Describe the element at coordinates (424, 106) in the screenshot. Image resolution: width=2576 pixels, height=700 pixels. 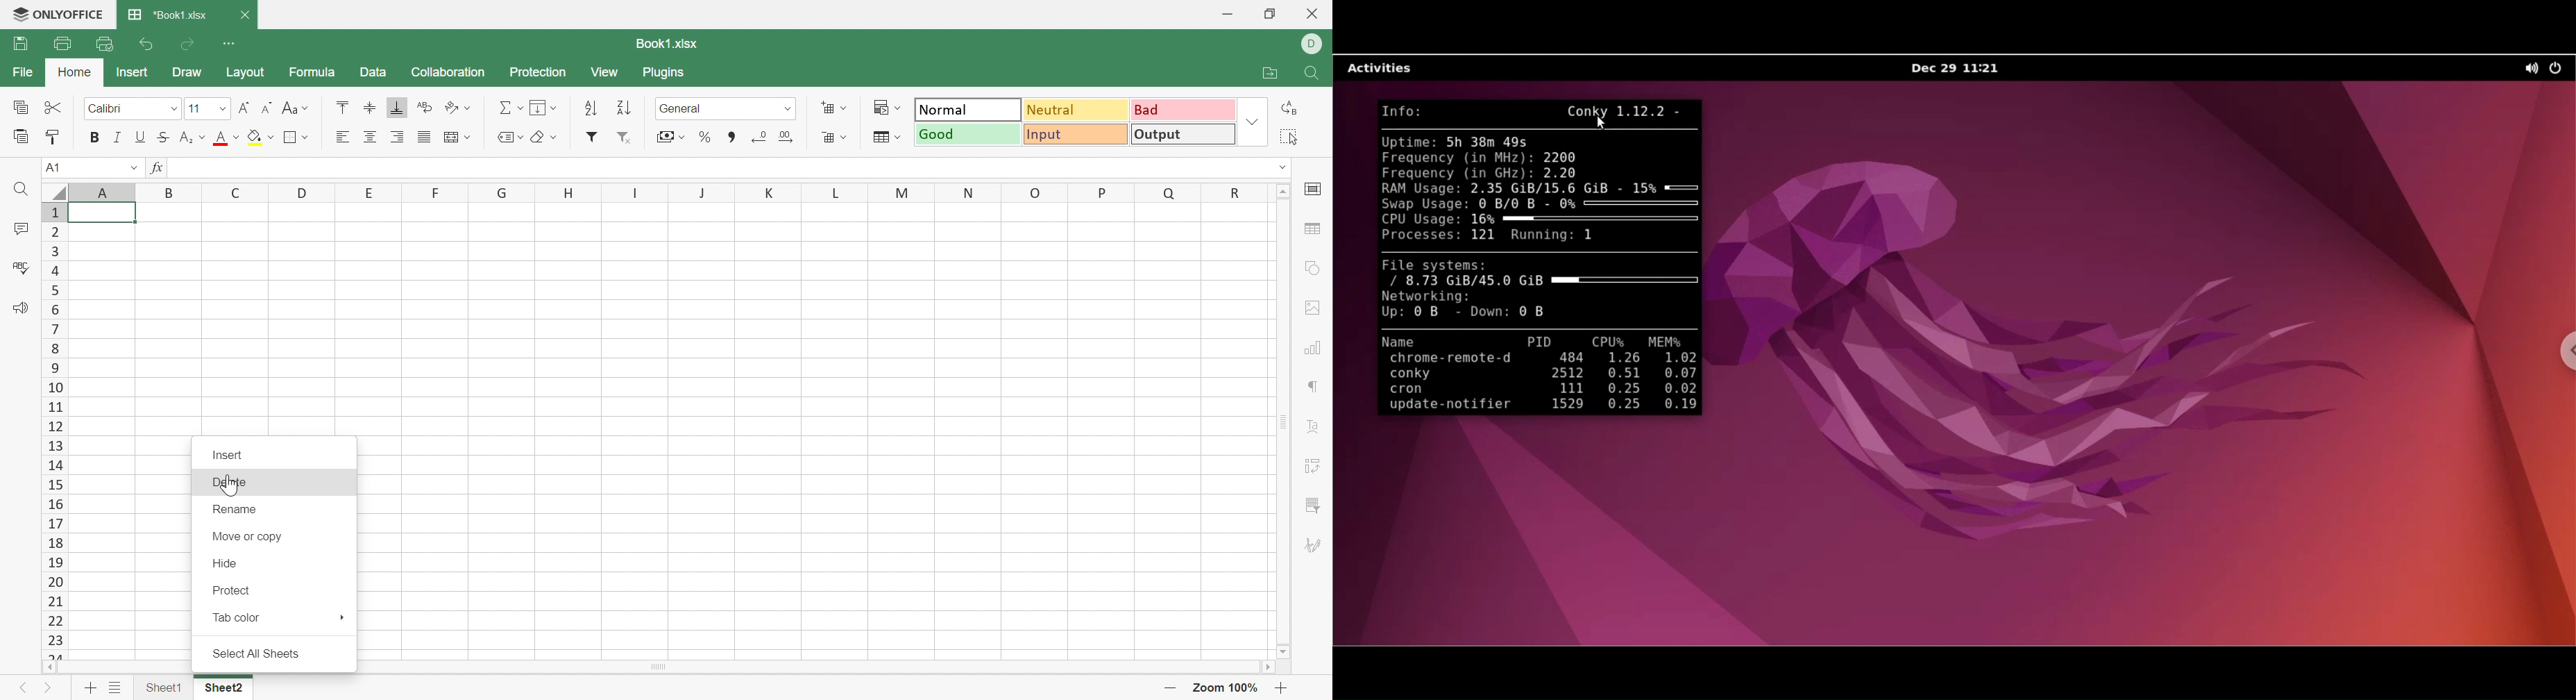
I see `Wrap Text` at that location.